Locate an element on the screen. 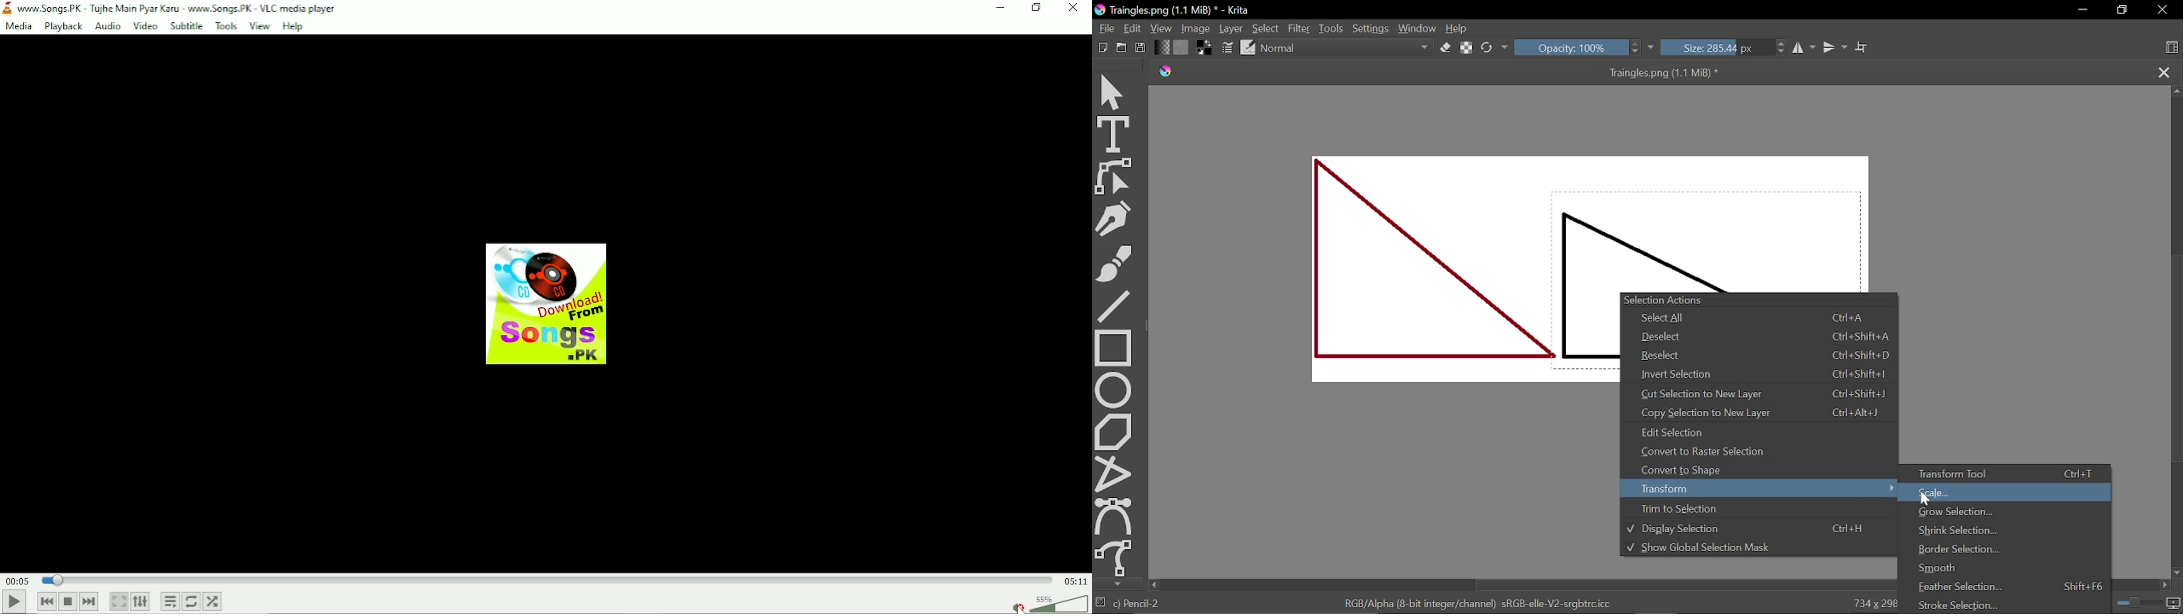  Reselect is located at coordinates (1761, 356).